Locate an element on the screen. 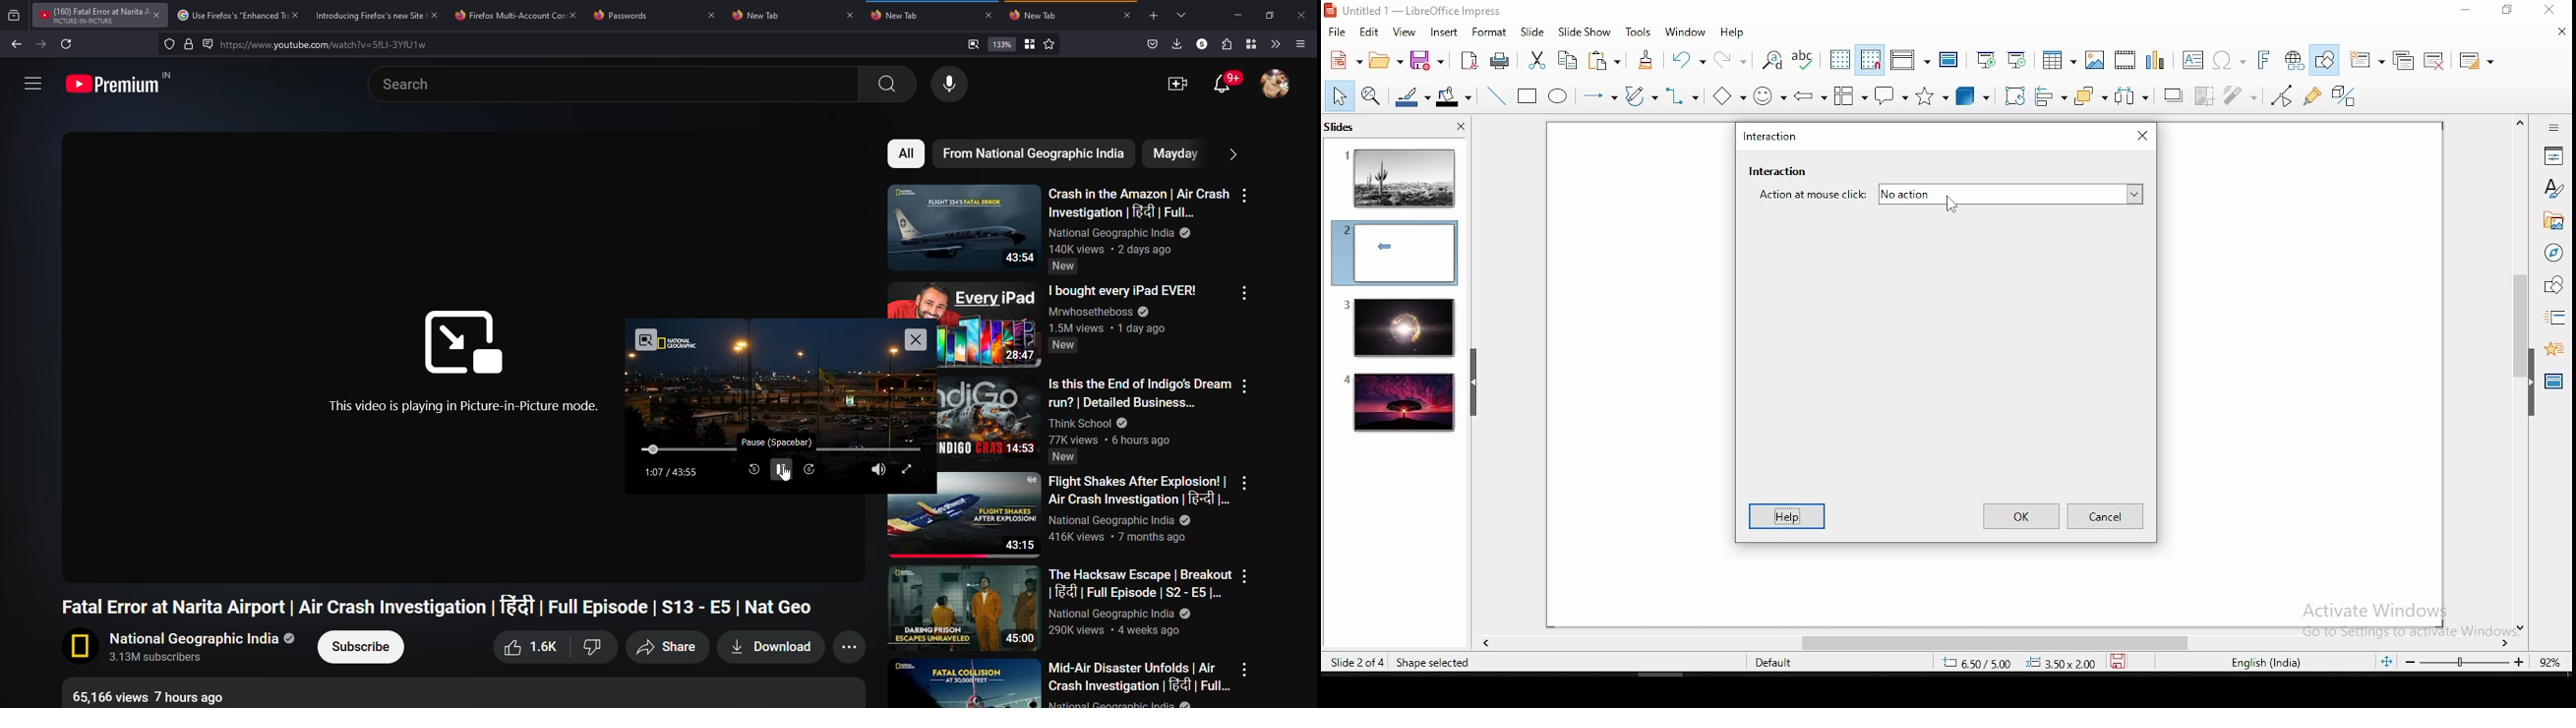  search is located at coordinates (887, 84).